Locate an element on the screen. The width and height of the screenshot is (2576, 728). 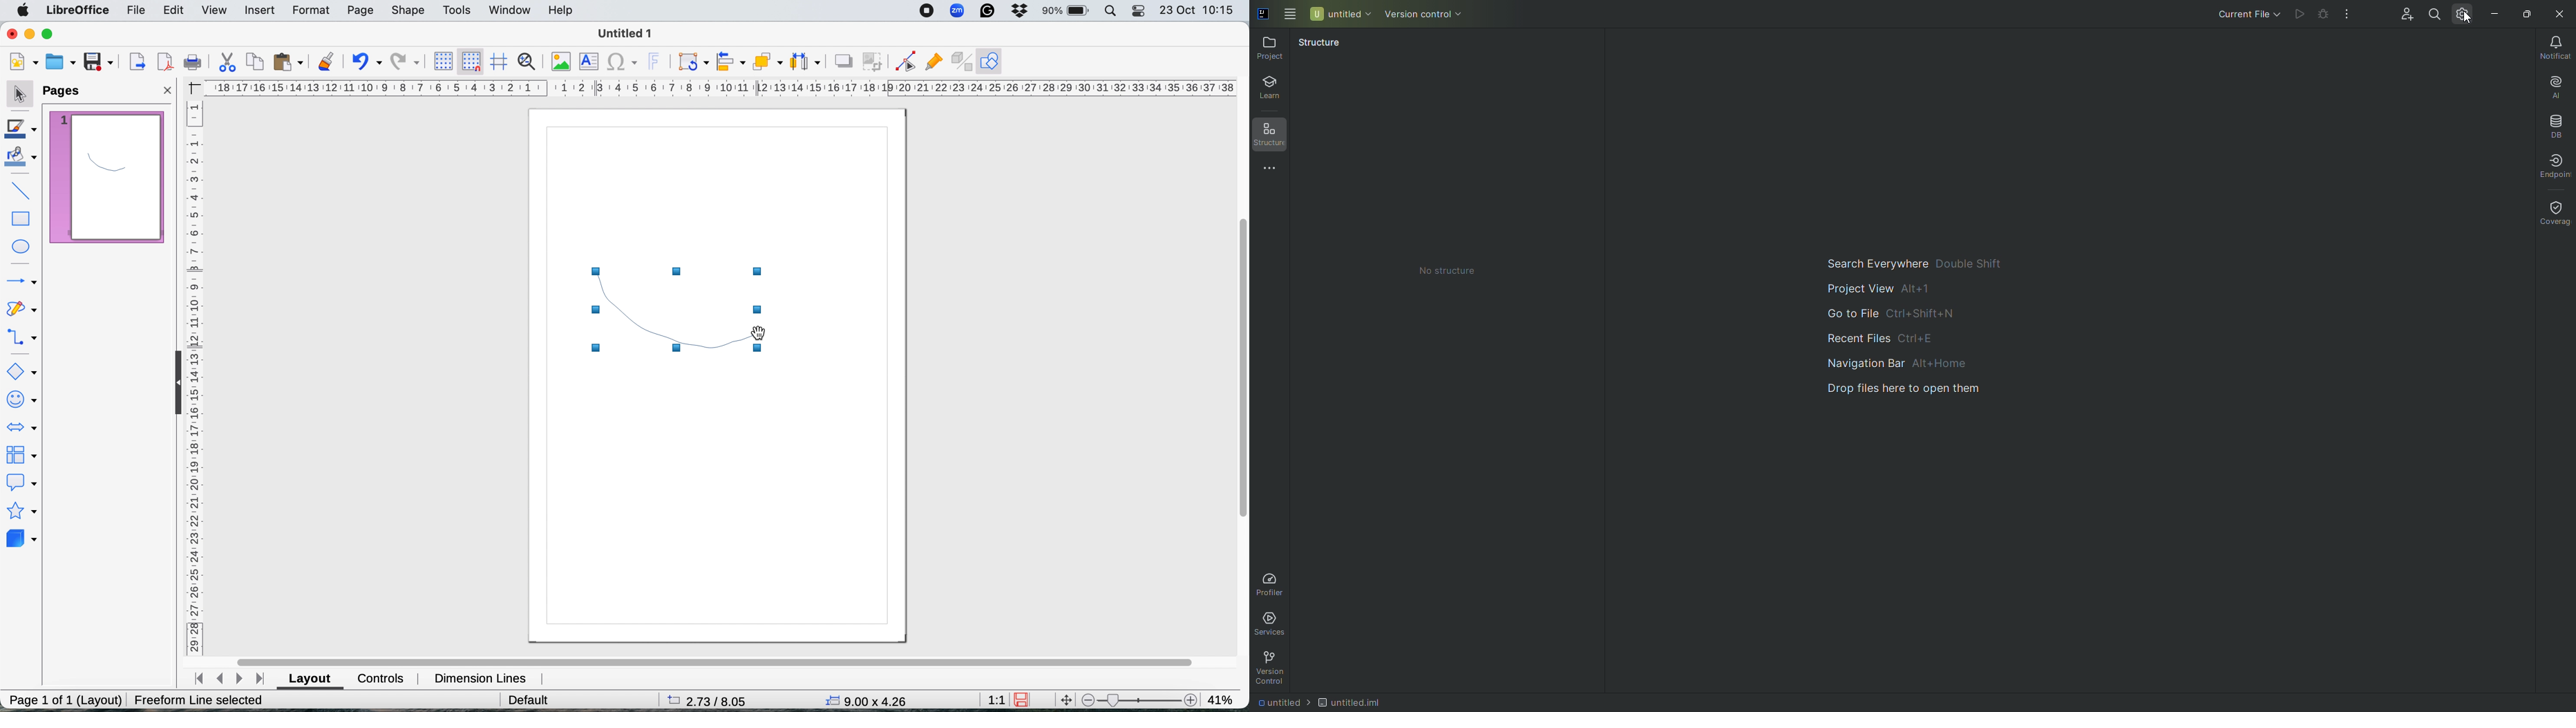
current page is located at coordinates (104, 178).